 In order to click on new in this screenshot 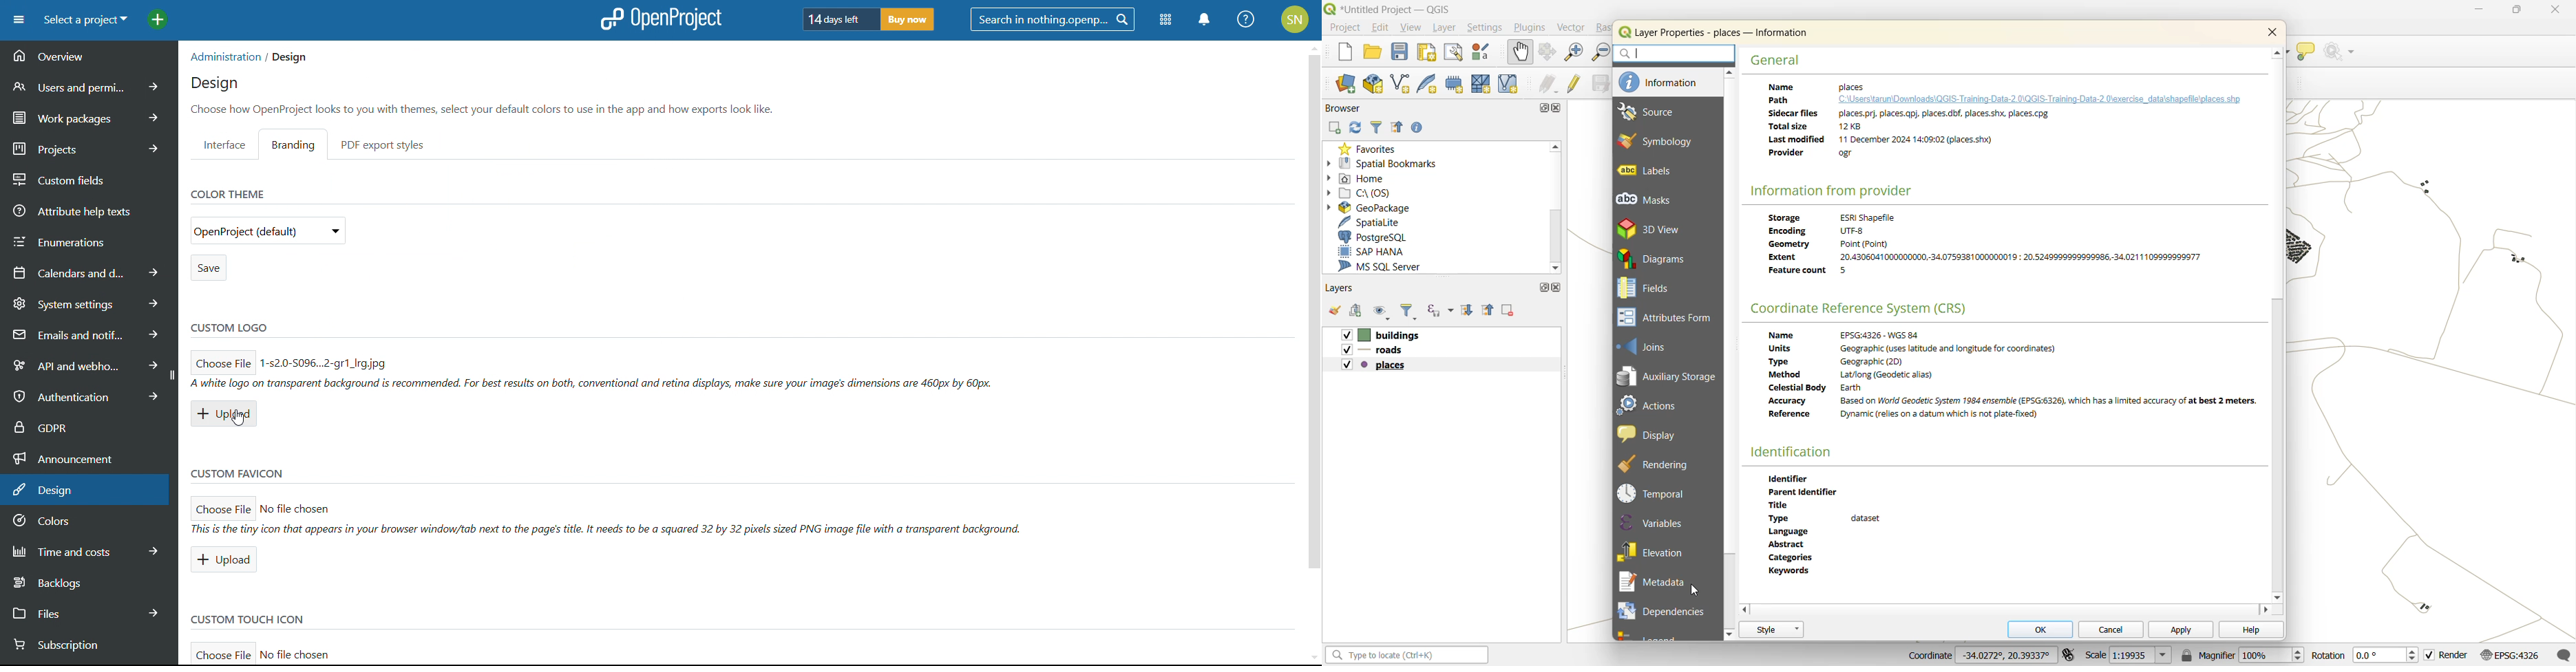, I will do `click(1346, 53)`.